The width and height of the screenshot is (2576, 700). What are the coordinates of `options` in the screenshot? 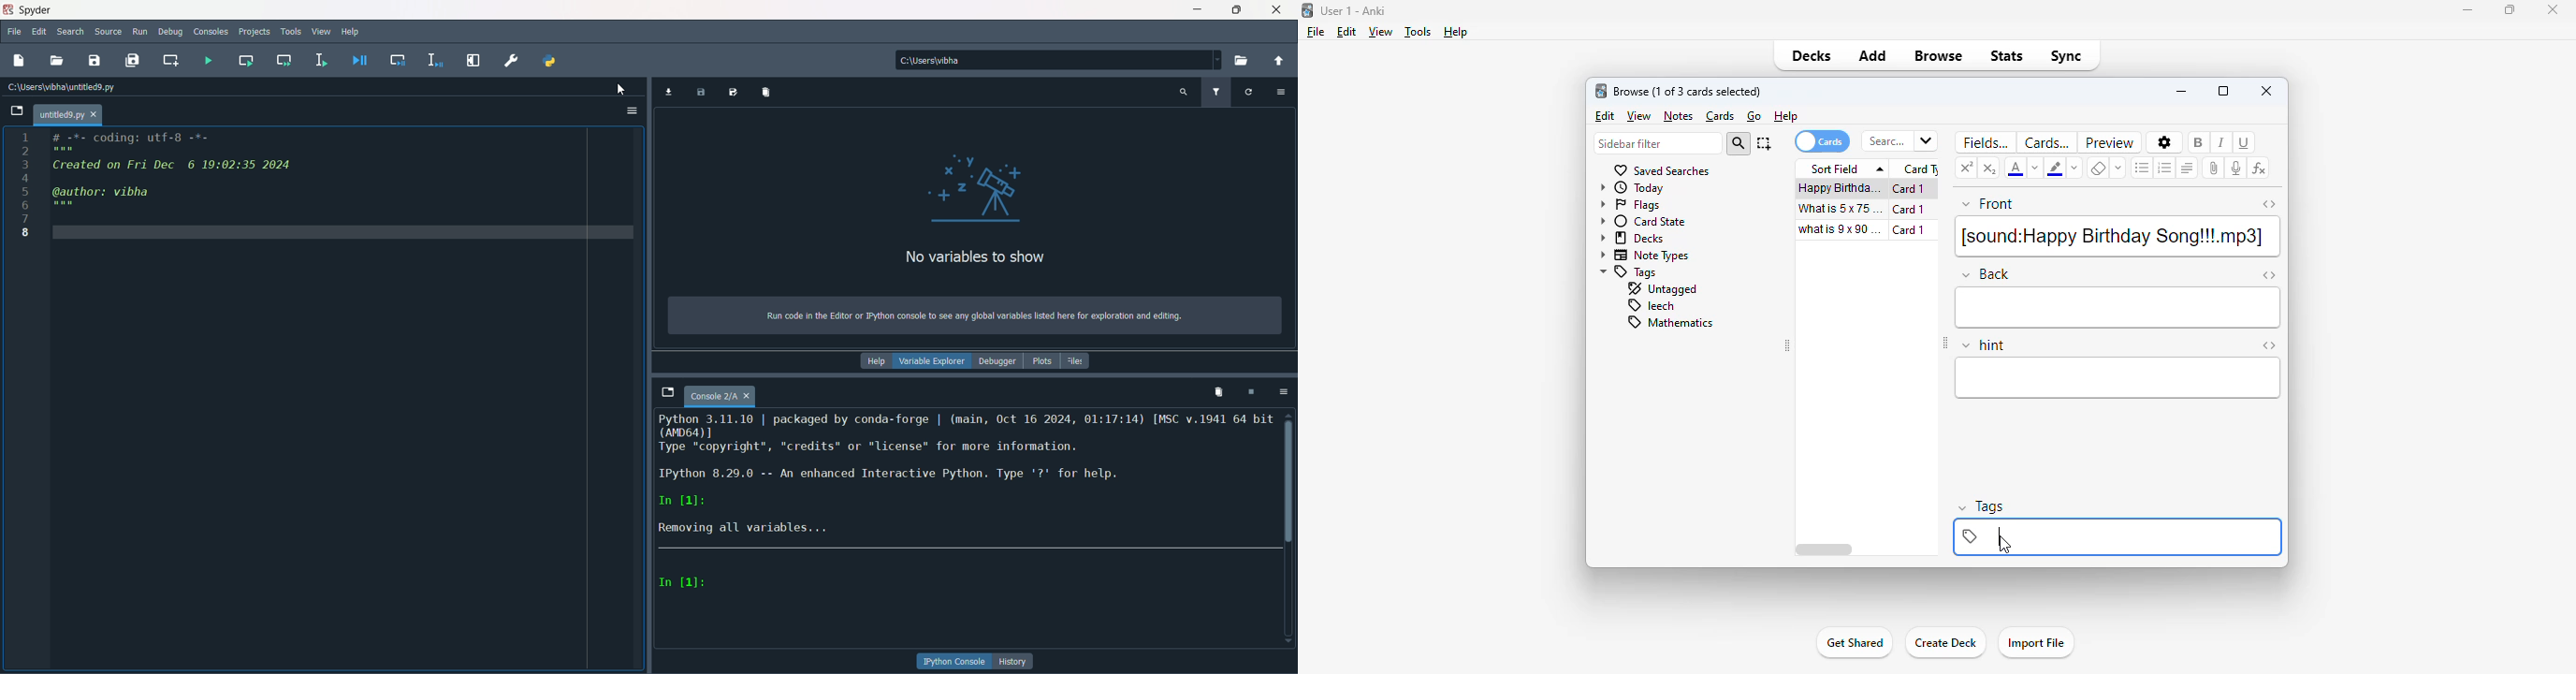 It's located at (632, 112).